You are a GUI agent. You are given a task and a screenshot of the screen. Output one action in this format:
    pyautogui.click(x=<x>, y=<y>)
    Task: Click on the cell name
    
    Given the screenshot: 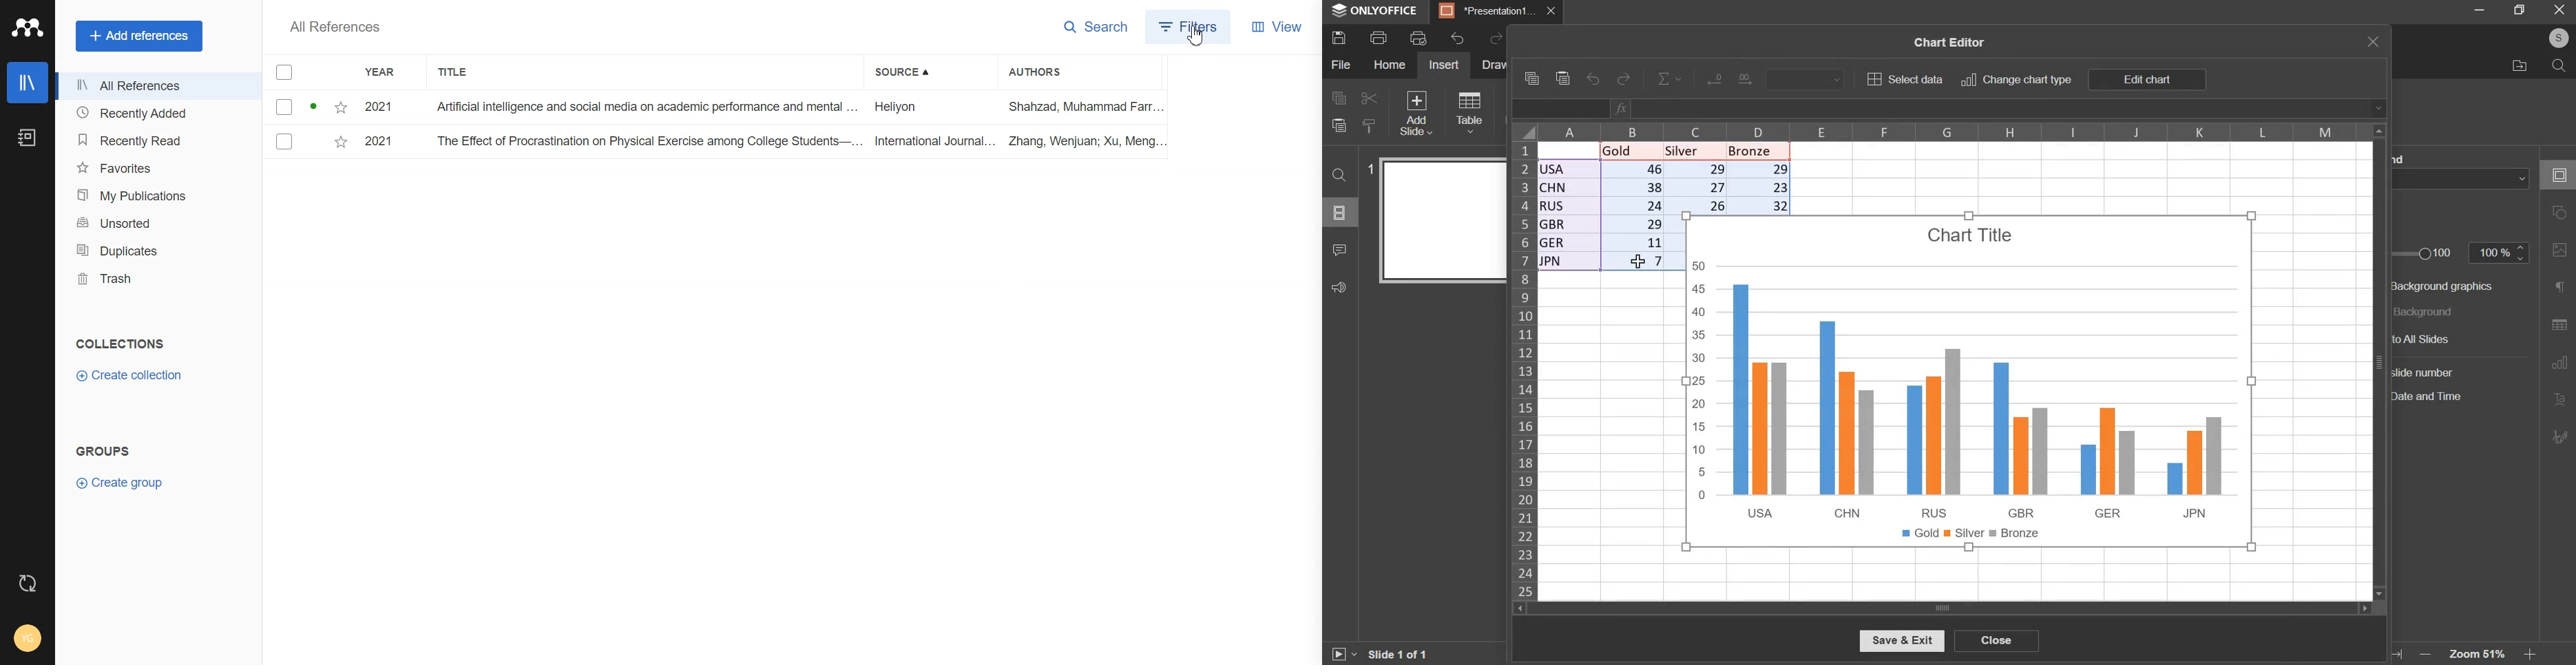 What is the action you would take?
    pyautogui.click(x=1562, y=110)
    